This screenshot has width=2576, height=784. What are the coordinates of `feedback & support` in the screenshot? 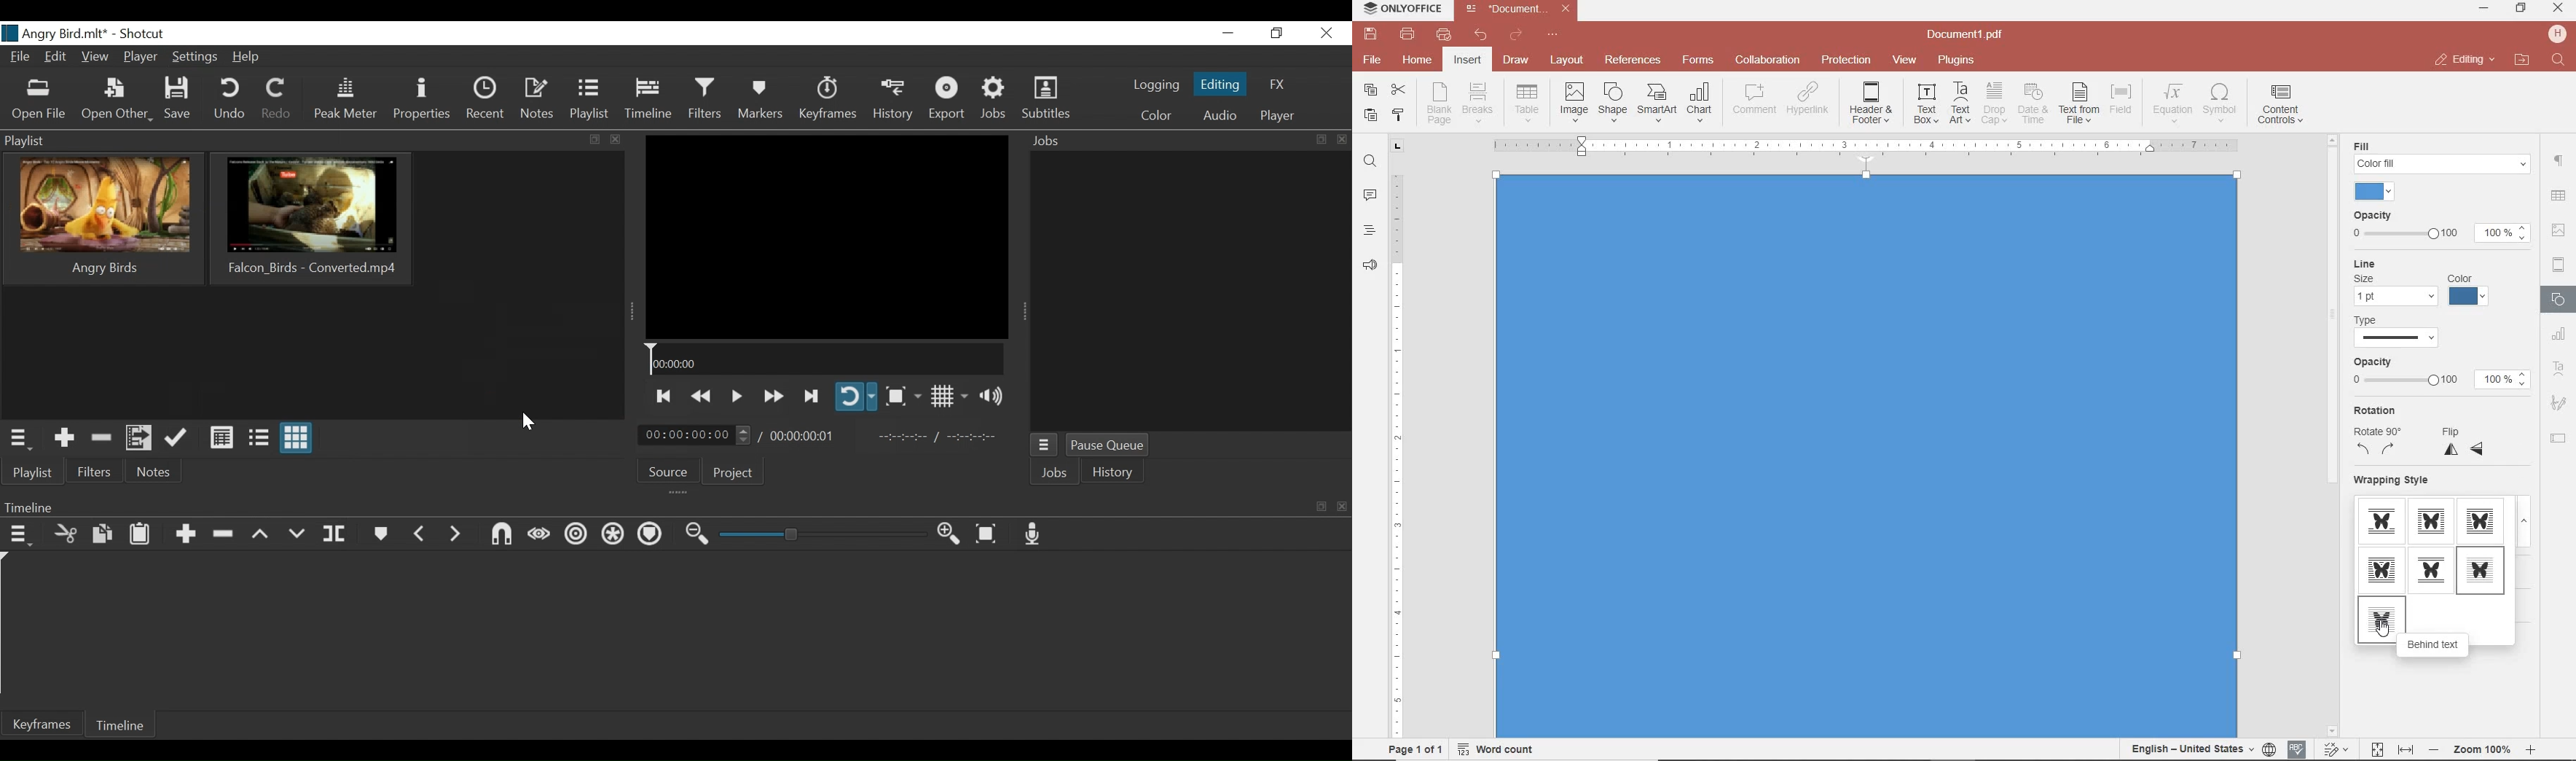 It's located at (1370, 266).